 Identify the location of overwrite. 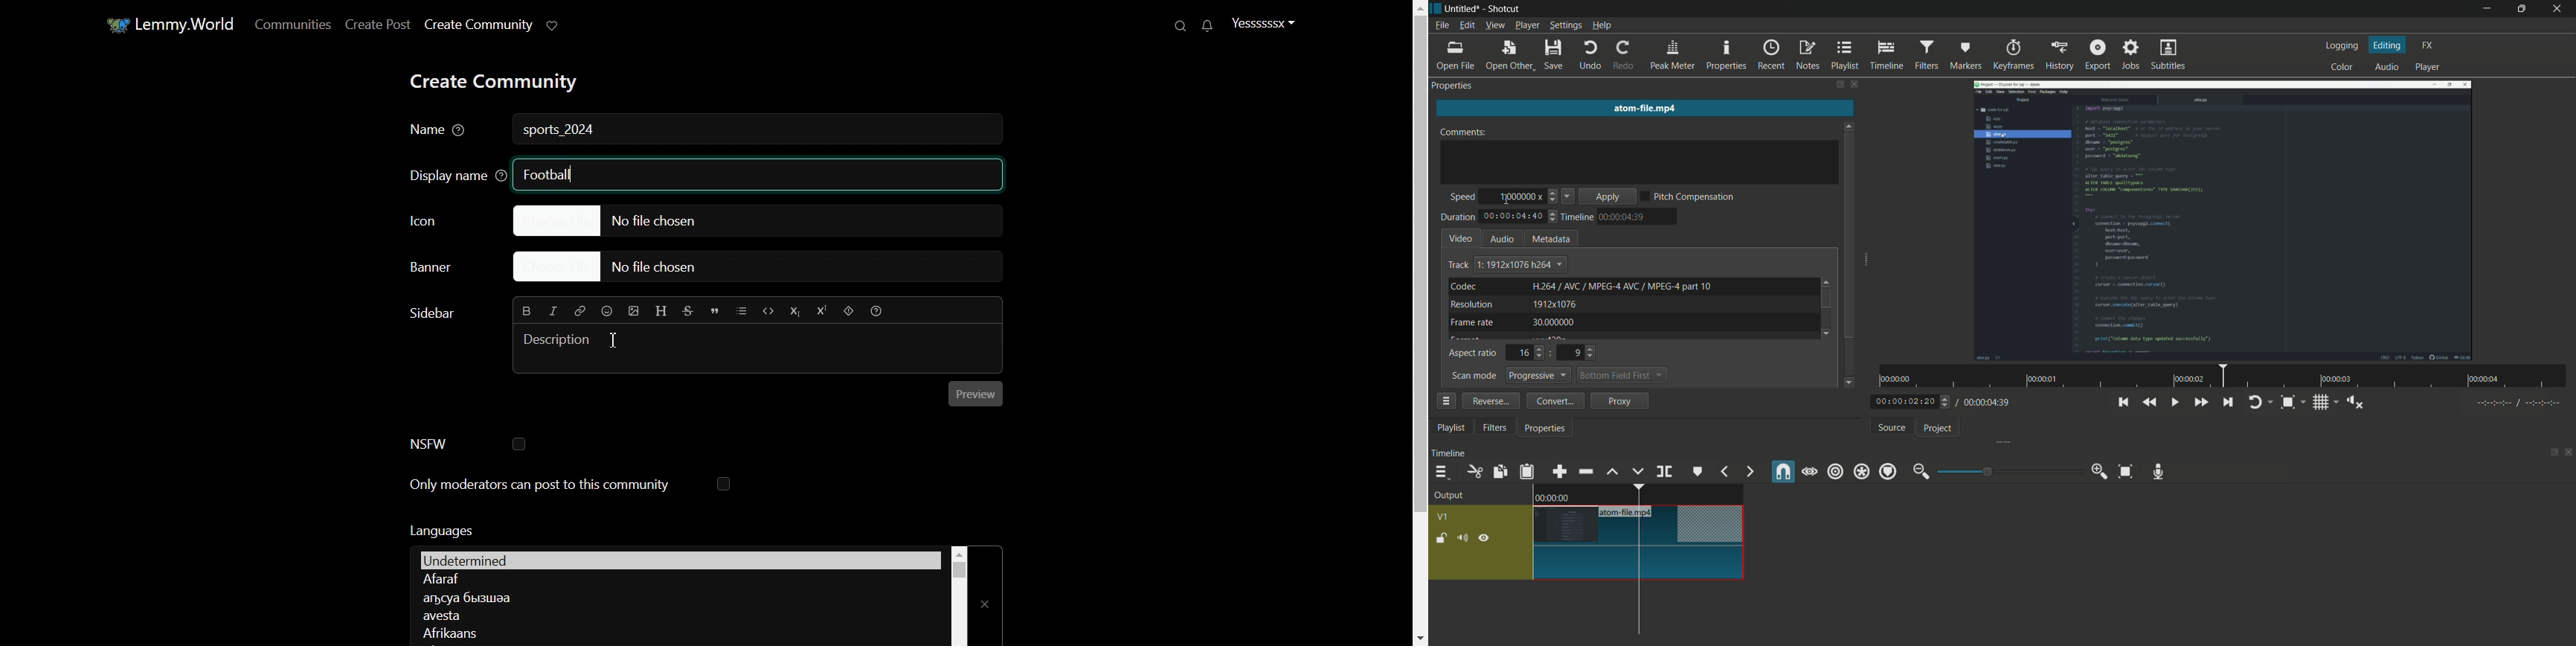
(1637, 471).